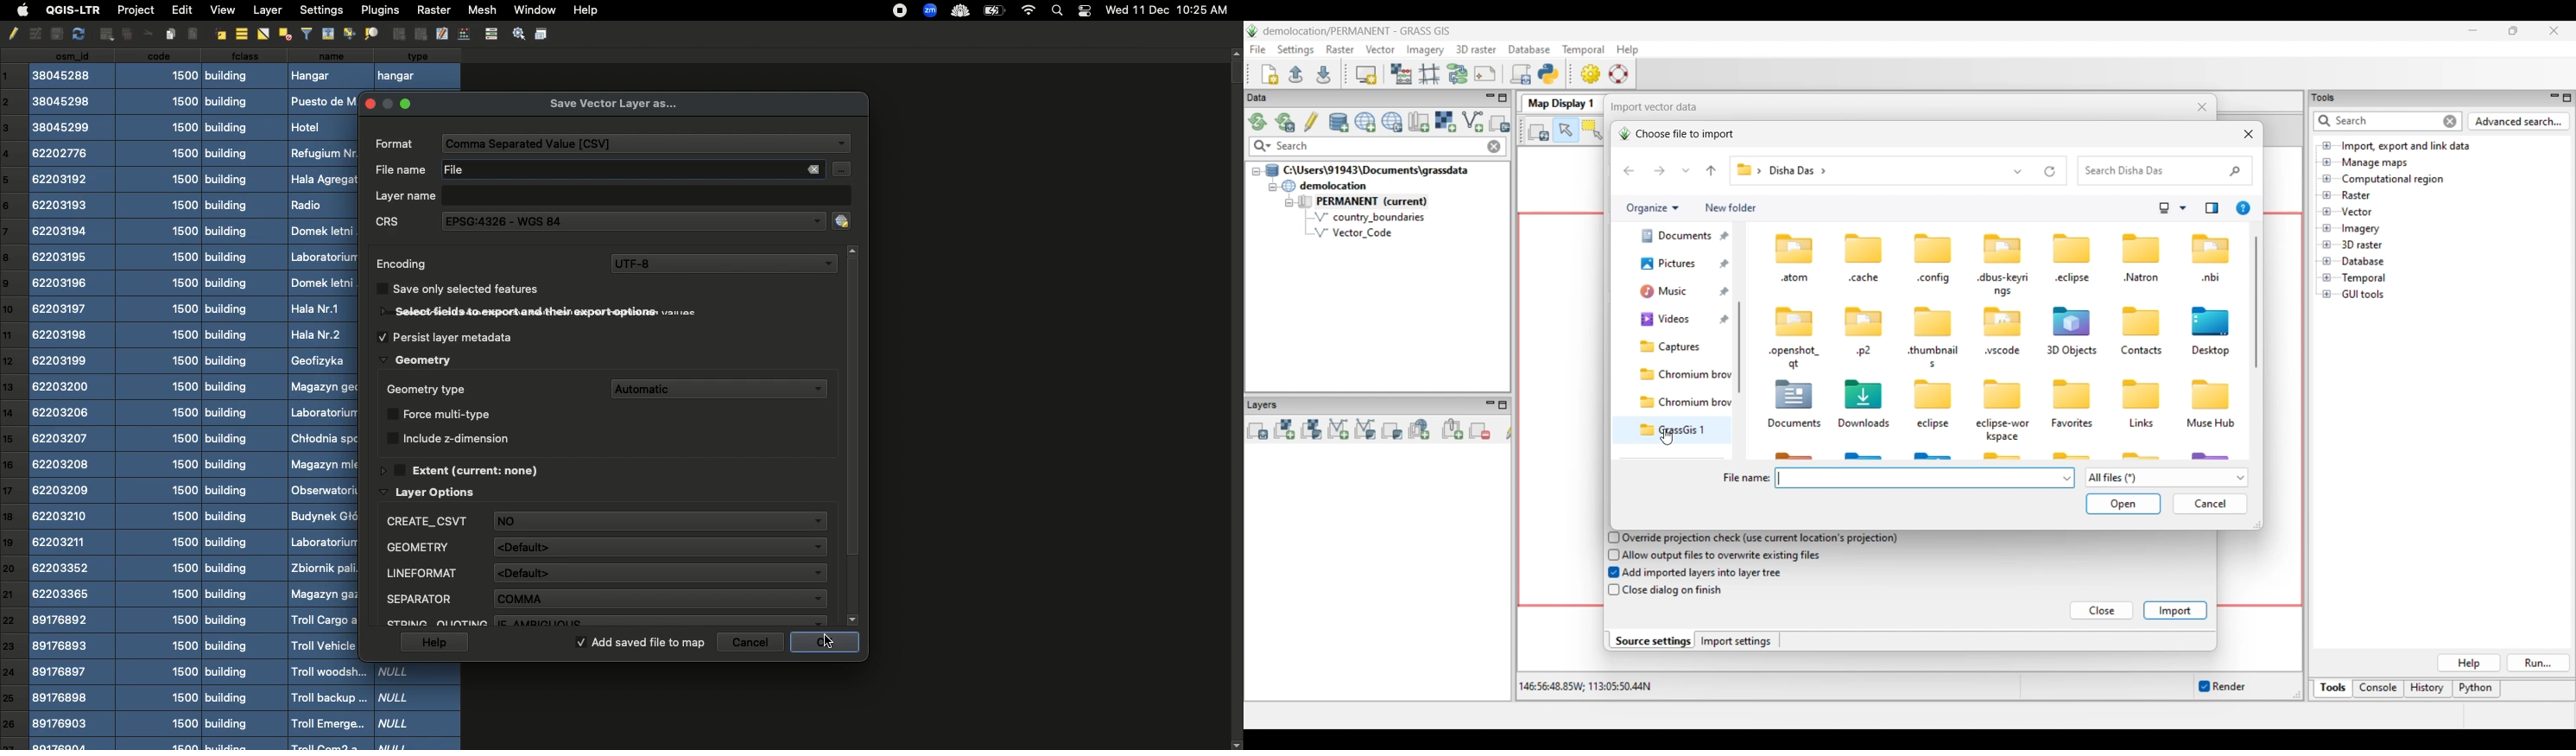 The height and width of the screenshot is (756, 2576). What do you see at coordinates (607, 597) in the screenshot?
I see `Identifier` at bounding box center [607, 597].